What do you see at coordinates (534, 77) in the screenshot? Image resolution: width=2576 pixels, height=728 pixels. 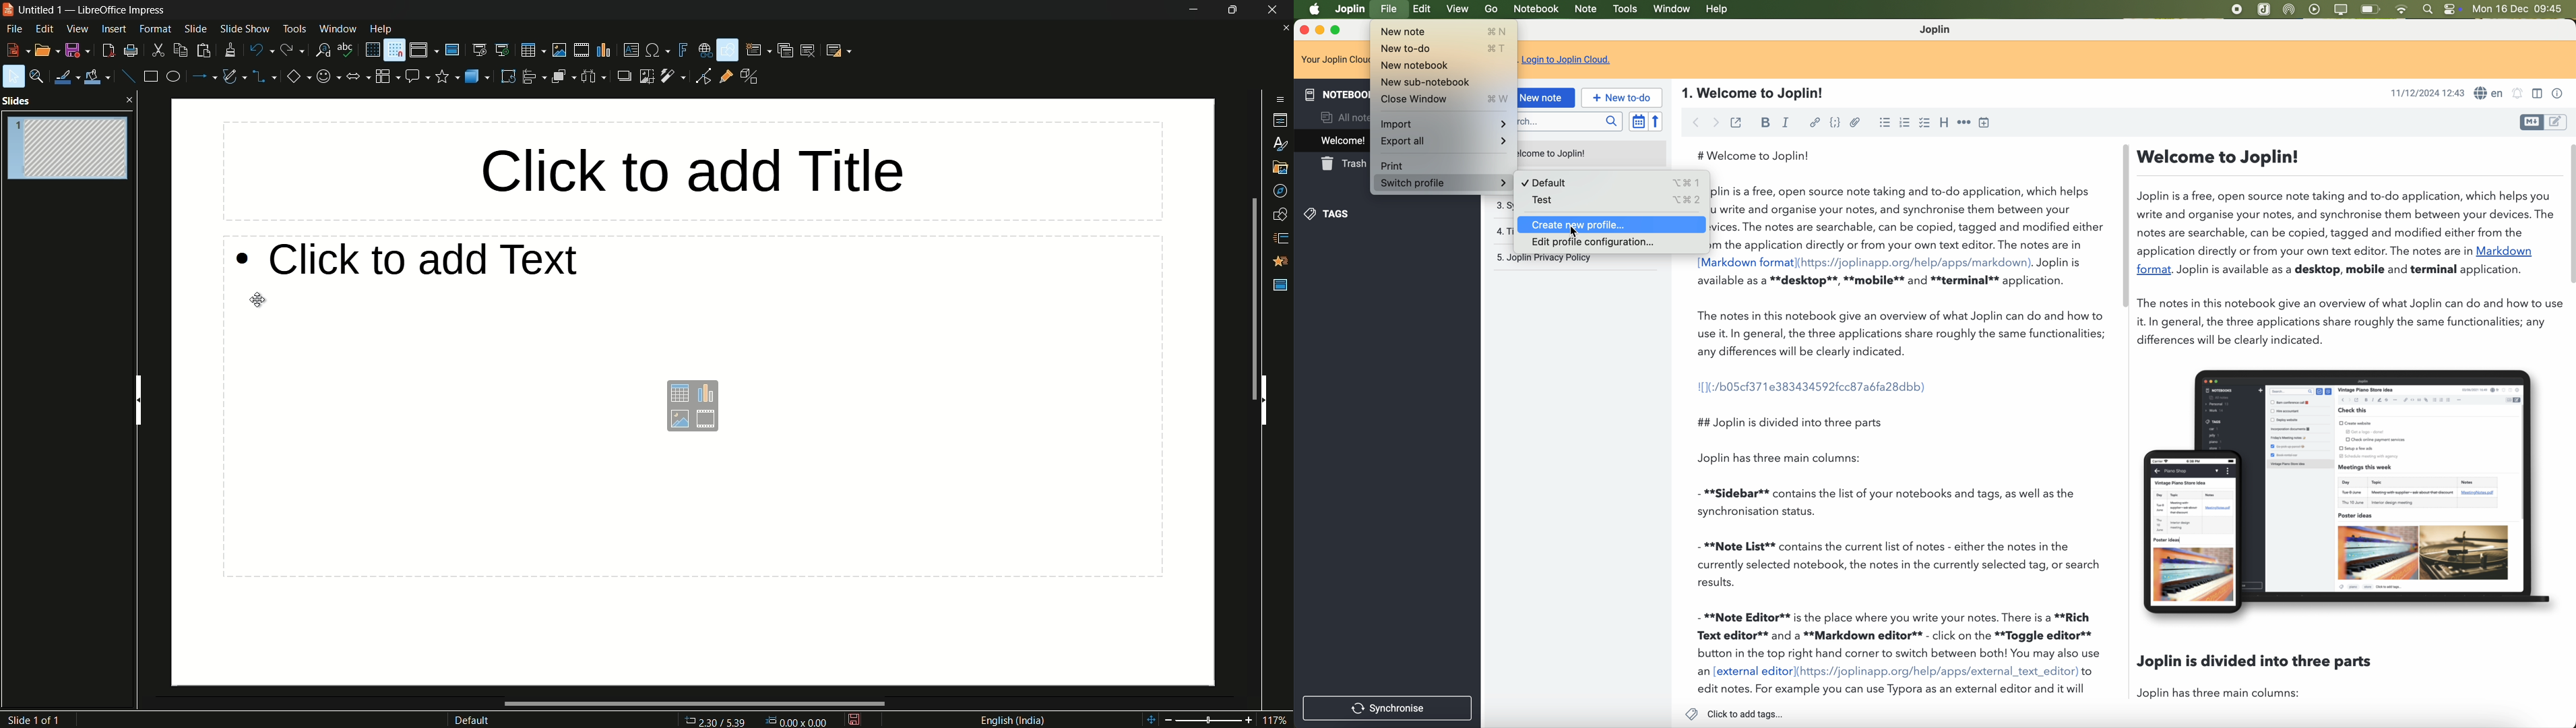 I see `align objects` at bounding box center [534, 77].